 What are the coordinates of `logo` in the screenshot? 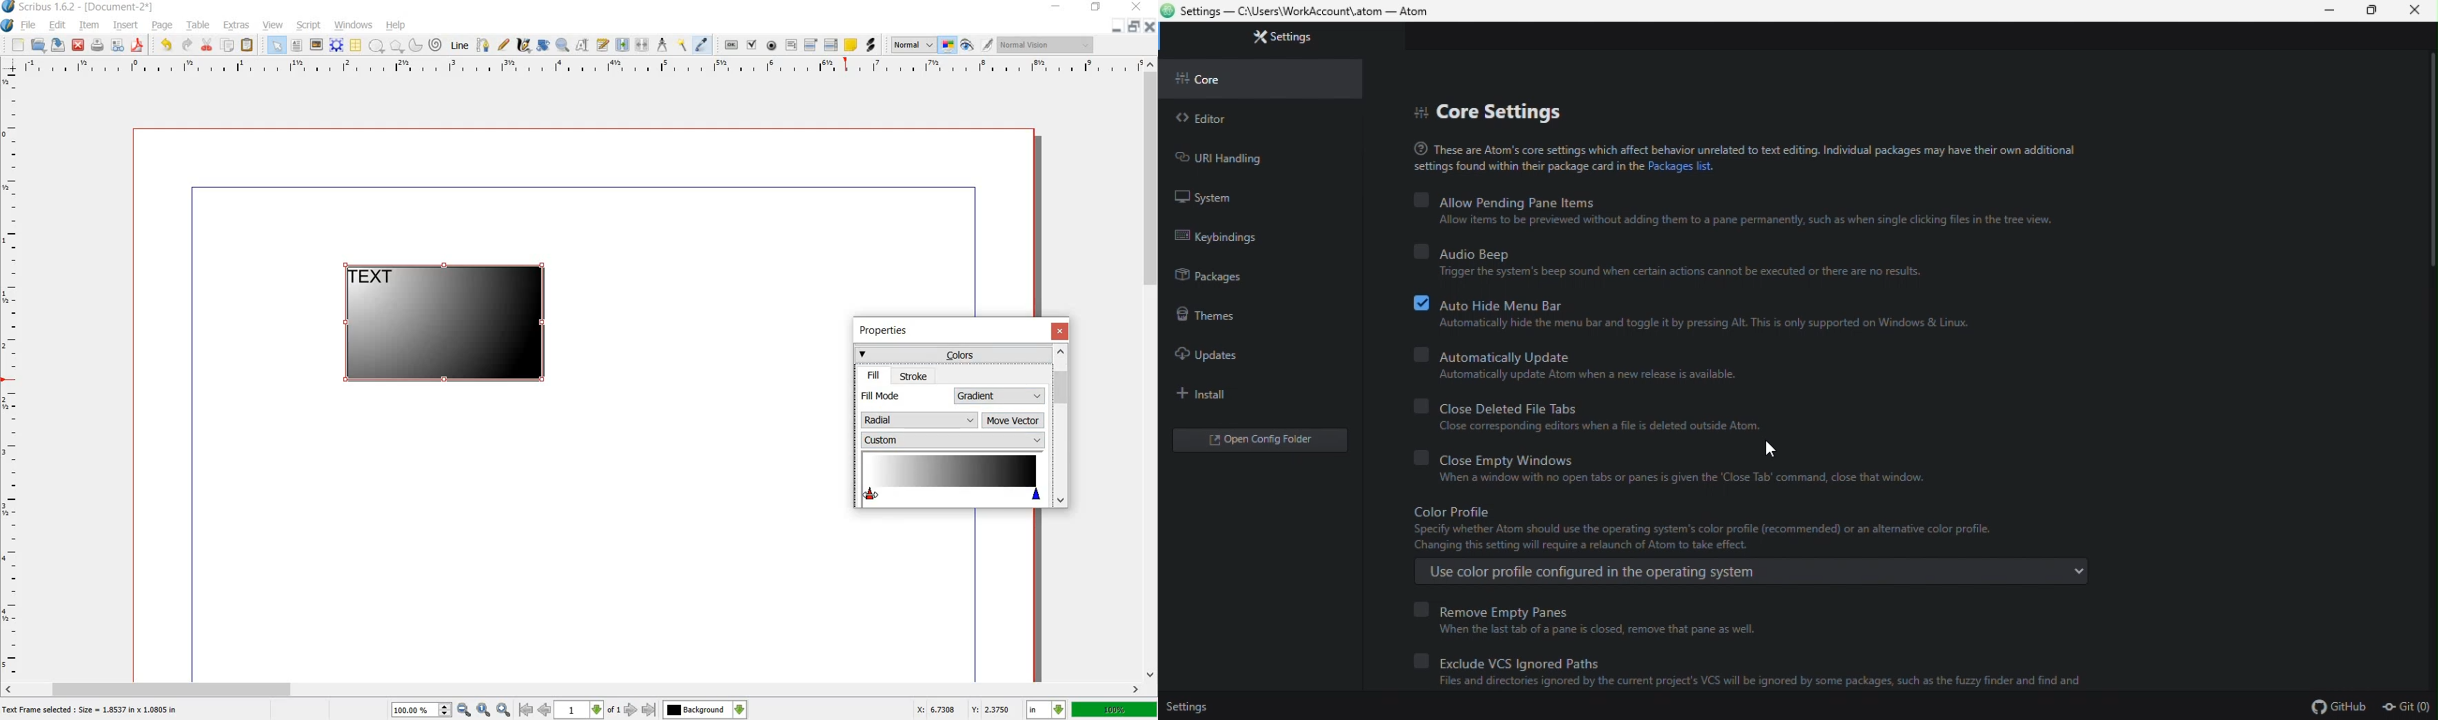 It's located at (9, 8).